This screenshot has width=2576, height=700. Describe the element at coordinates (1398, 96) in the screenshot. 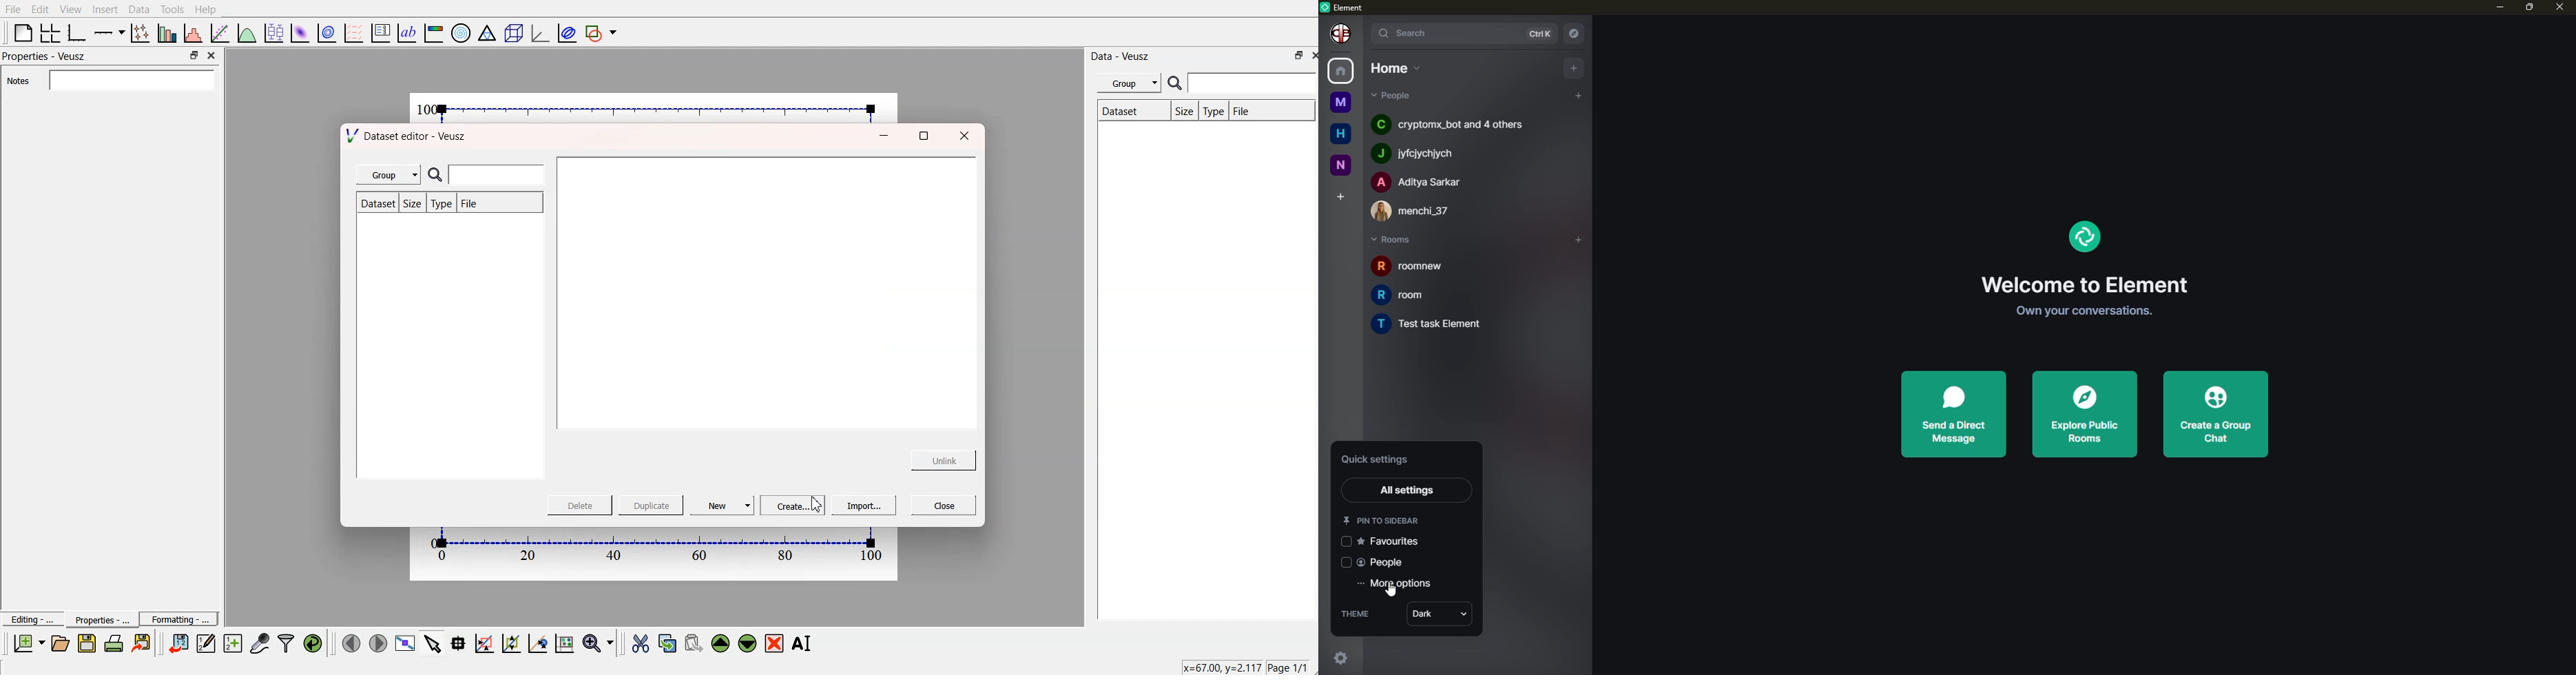

I see `people` at that location.